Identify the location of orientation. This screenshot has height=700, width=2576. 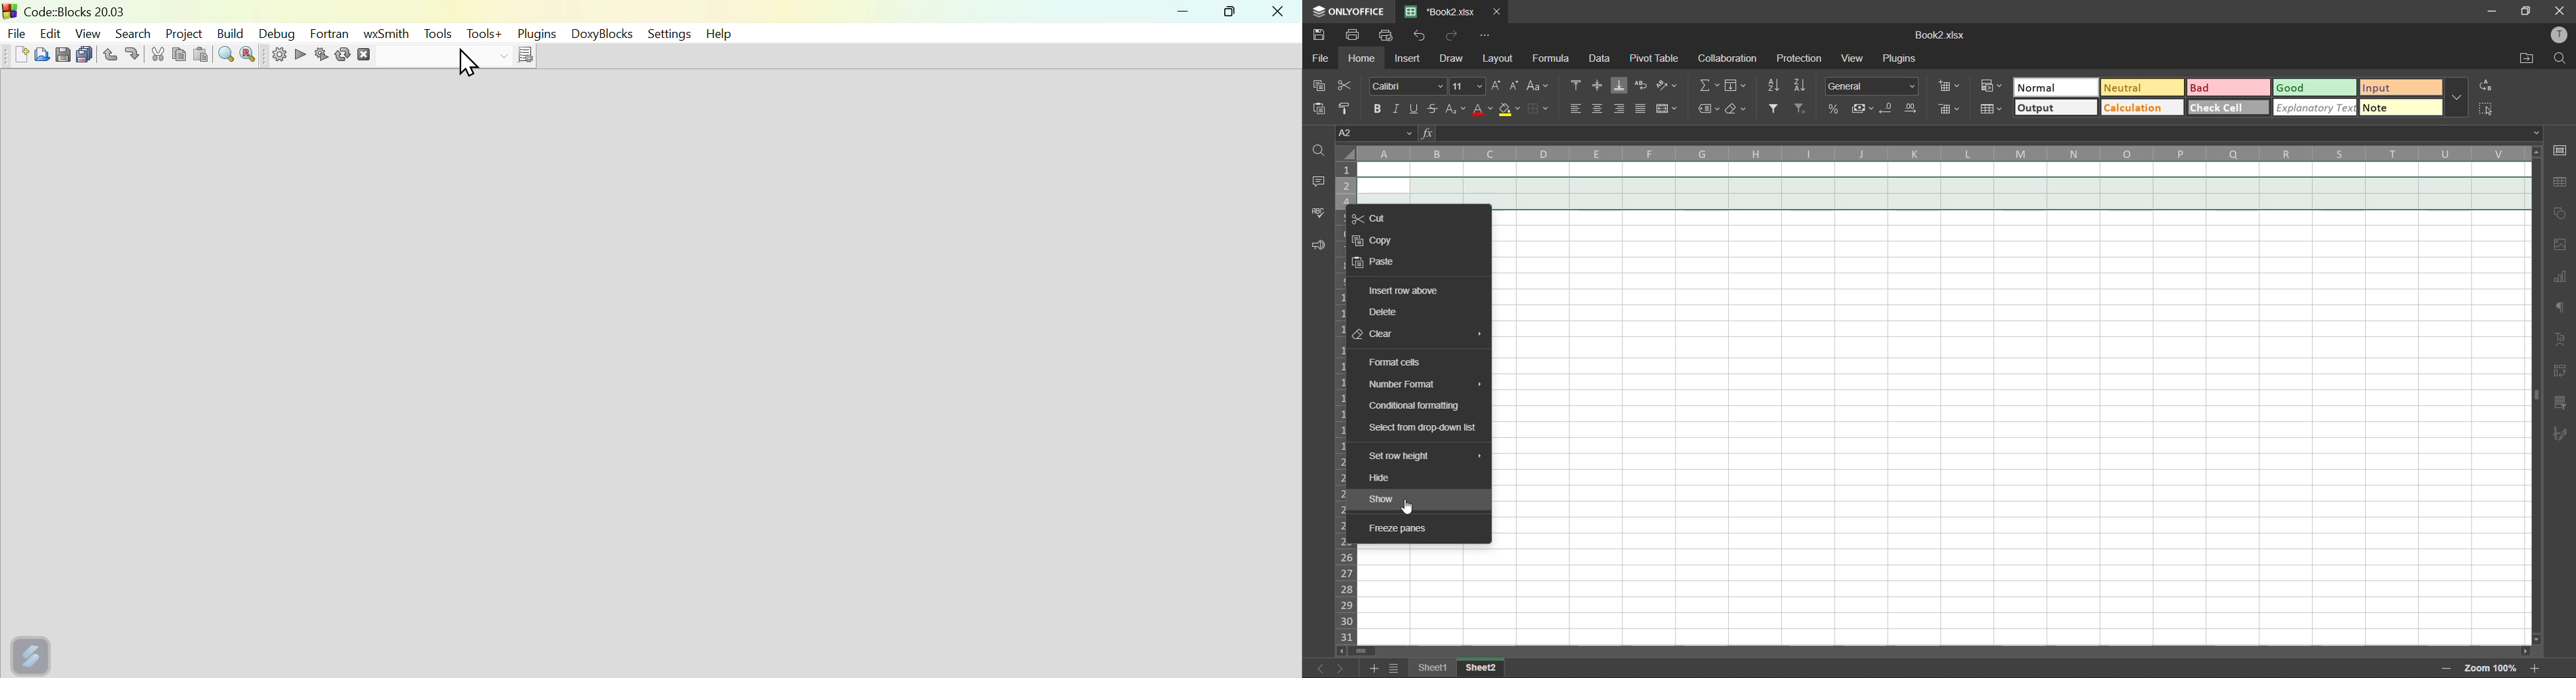
(1669, 85).